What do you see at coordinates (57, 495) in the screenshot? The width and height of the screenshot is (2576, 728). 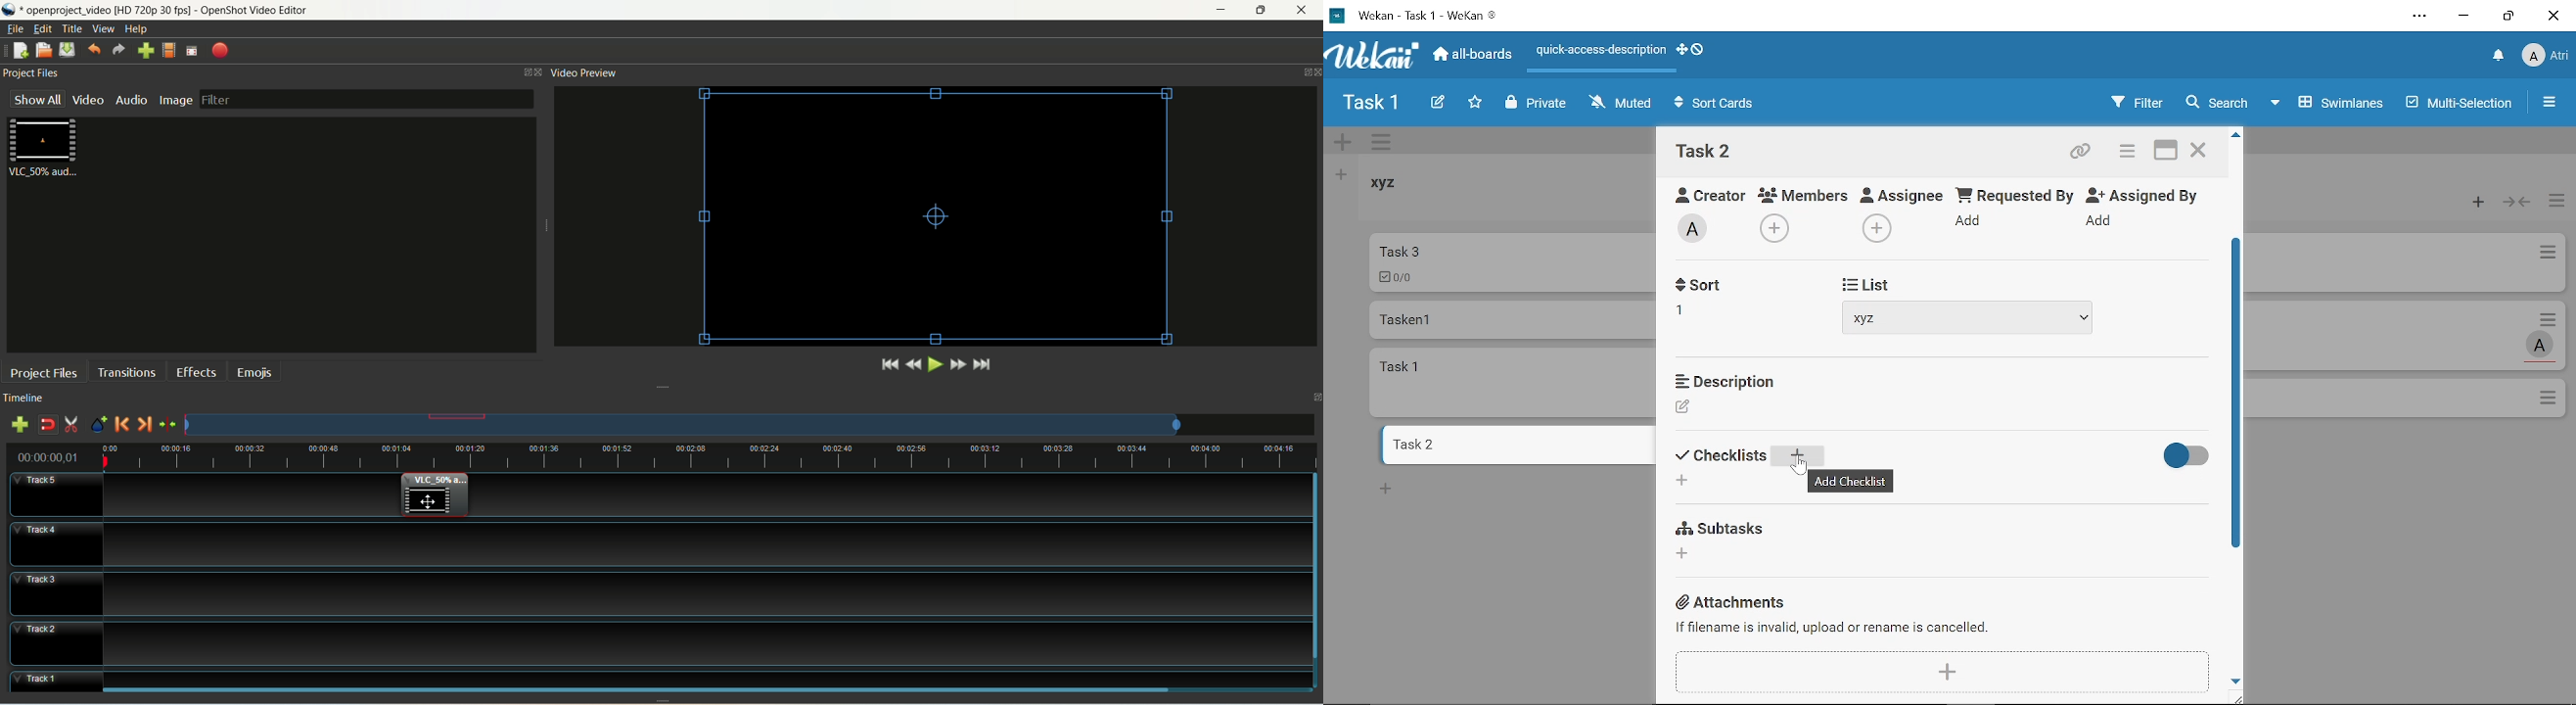 I see `track5` at bounding box center [57, 495].